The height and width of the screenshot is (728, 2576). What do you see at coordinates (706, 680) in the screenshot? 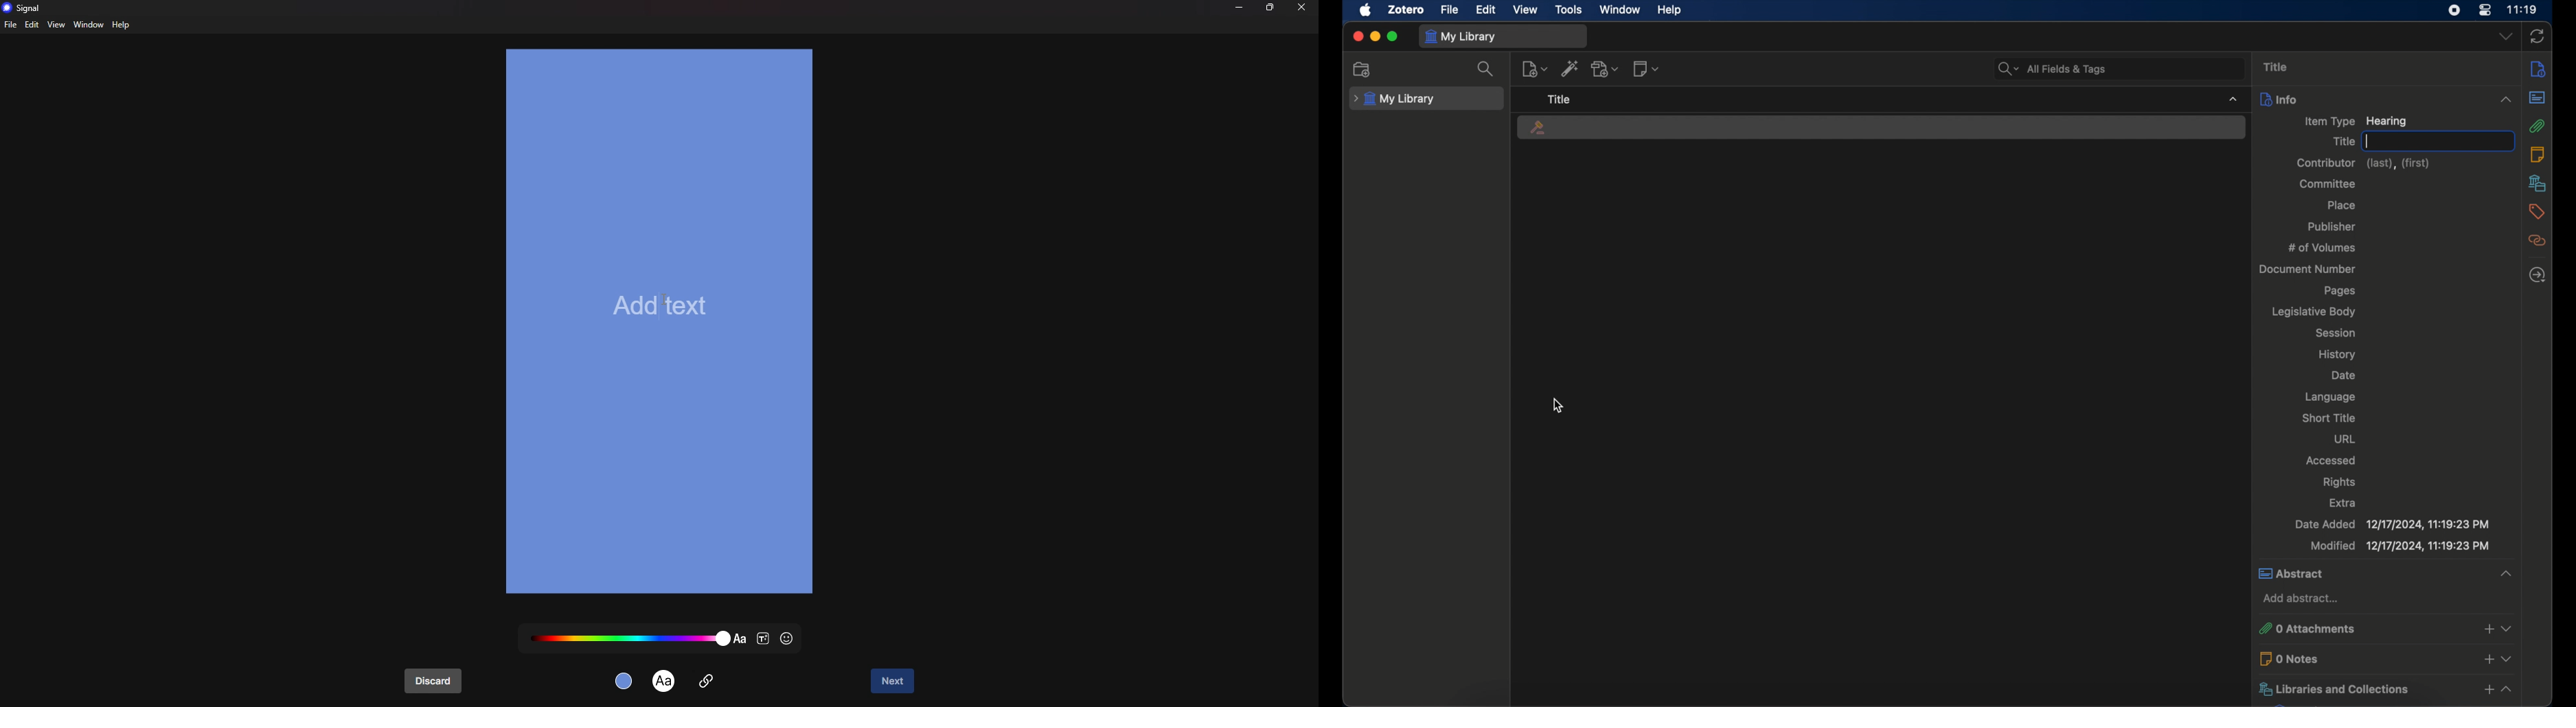
I see `attachment` at bounding box center [706, 680].